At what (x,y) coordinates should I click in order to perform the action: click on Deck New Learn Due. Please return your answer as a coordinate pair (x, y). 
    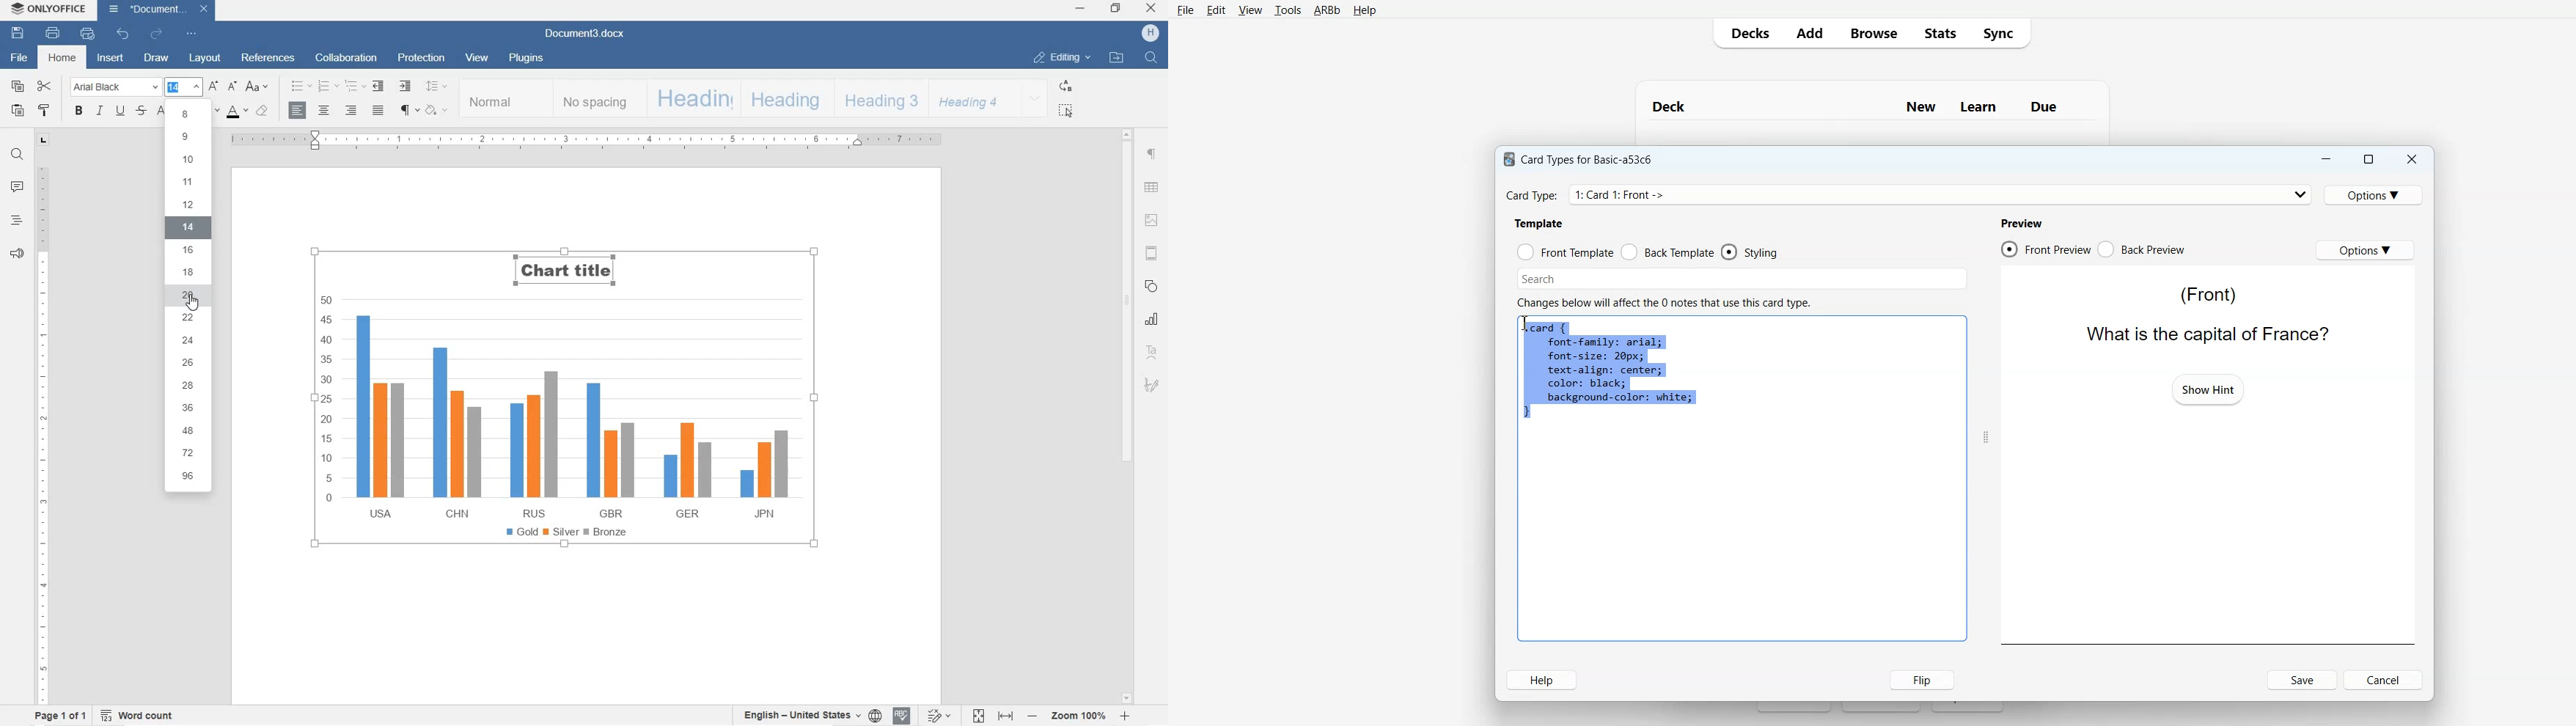
    Looking at the image, I should click on (1863, 106).